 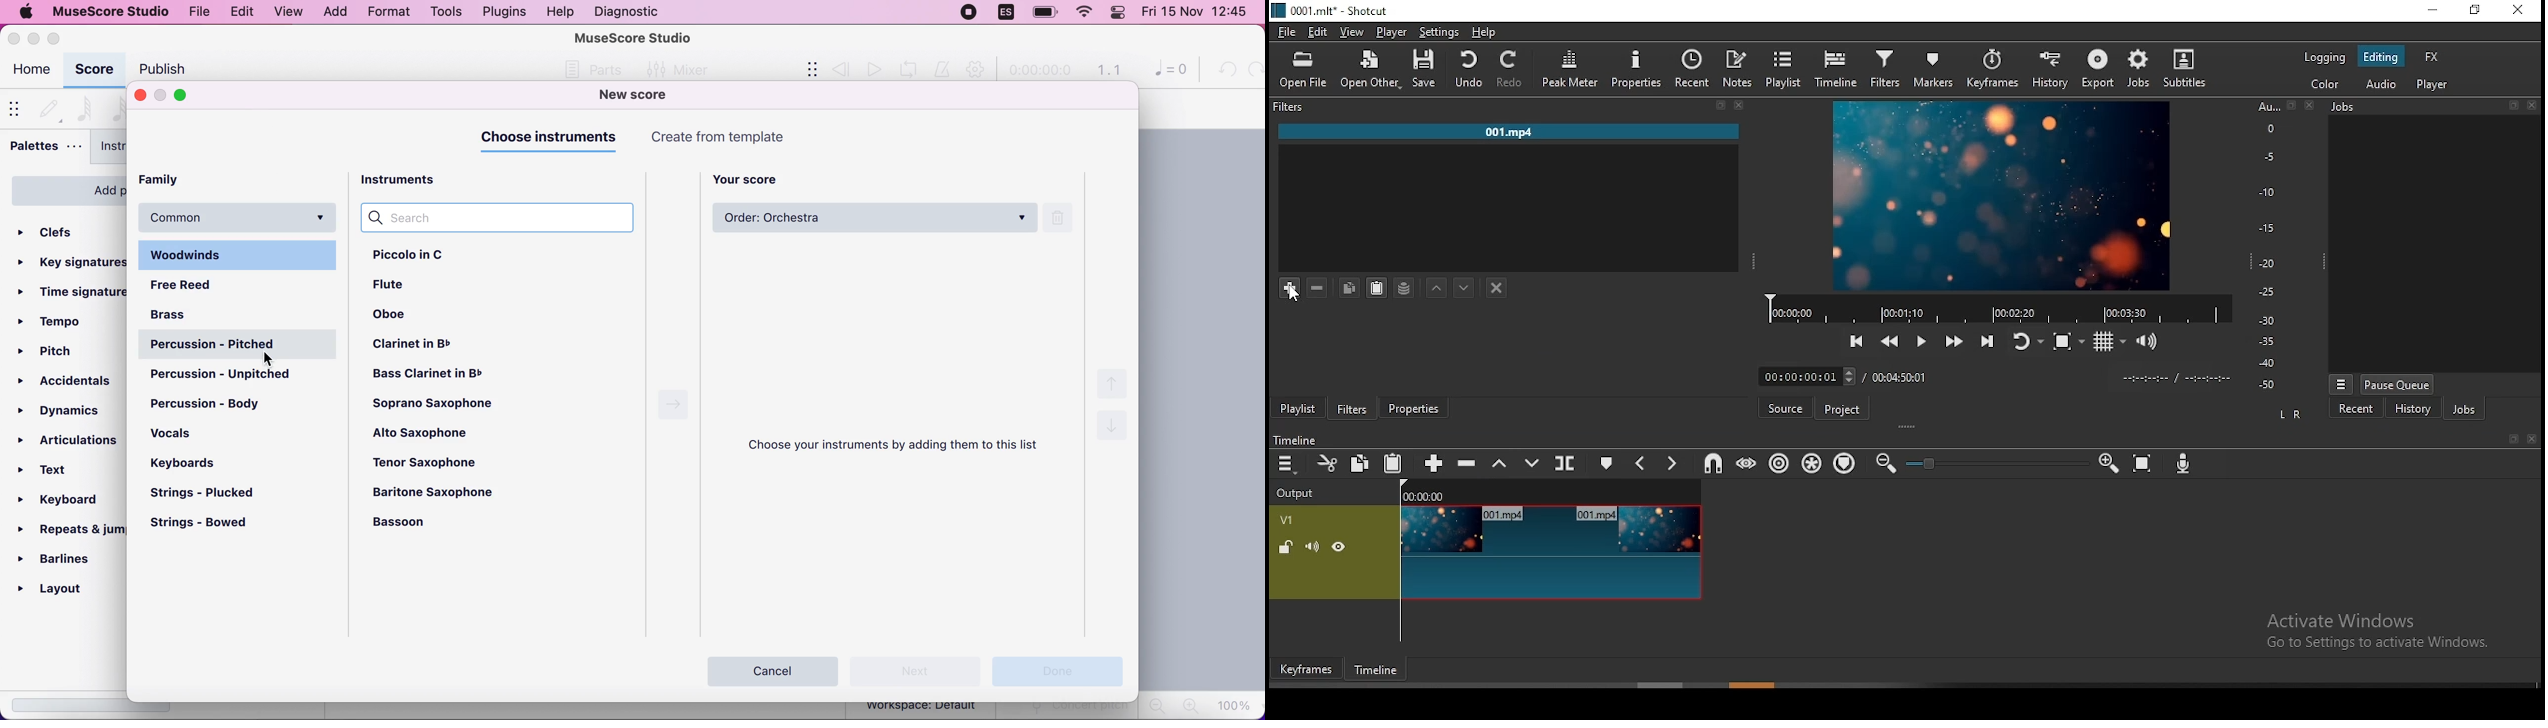 What do you see at coordinates (552, 138) in the screenshot?
I see `choose instruments` at bounding box center [552, 138].